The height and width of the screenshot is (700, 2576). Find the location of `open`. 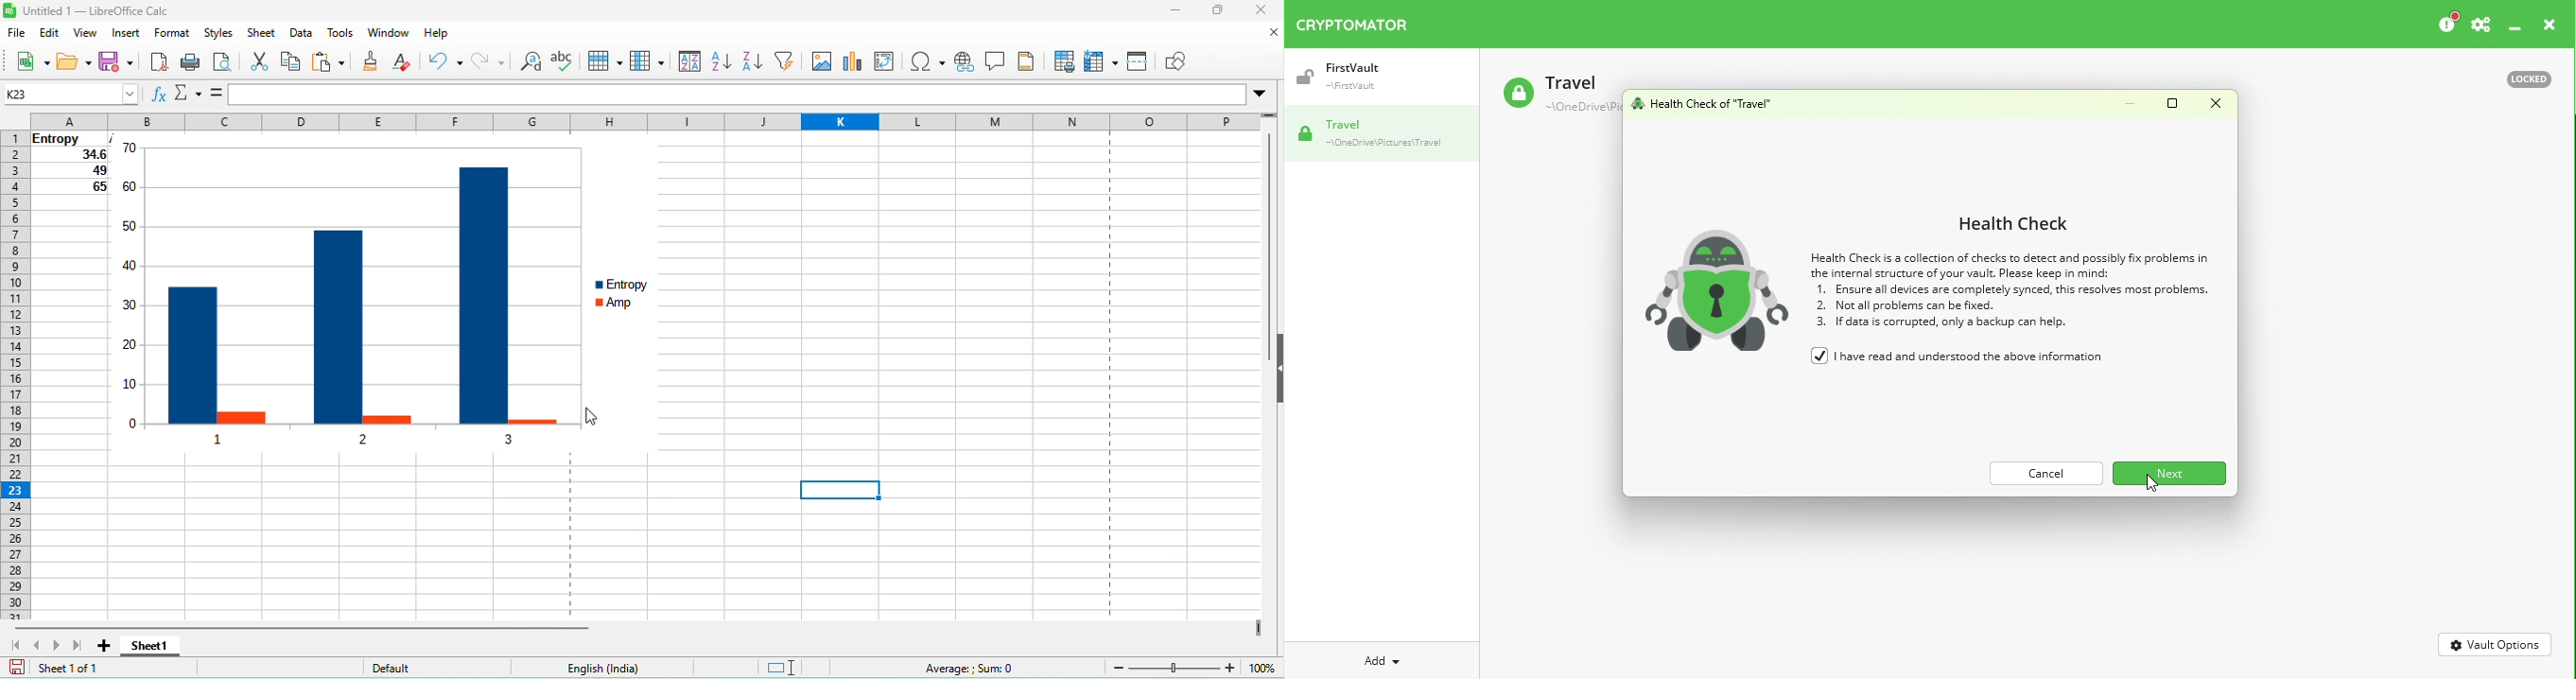

open is located at coordinates (77, 61).